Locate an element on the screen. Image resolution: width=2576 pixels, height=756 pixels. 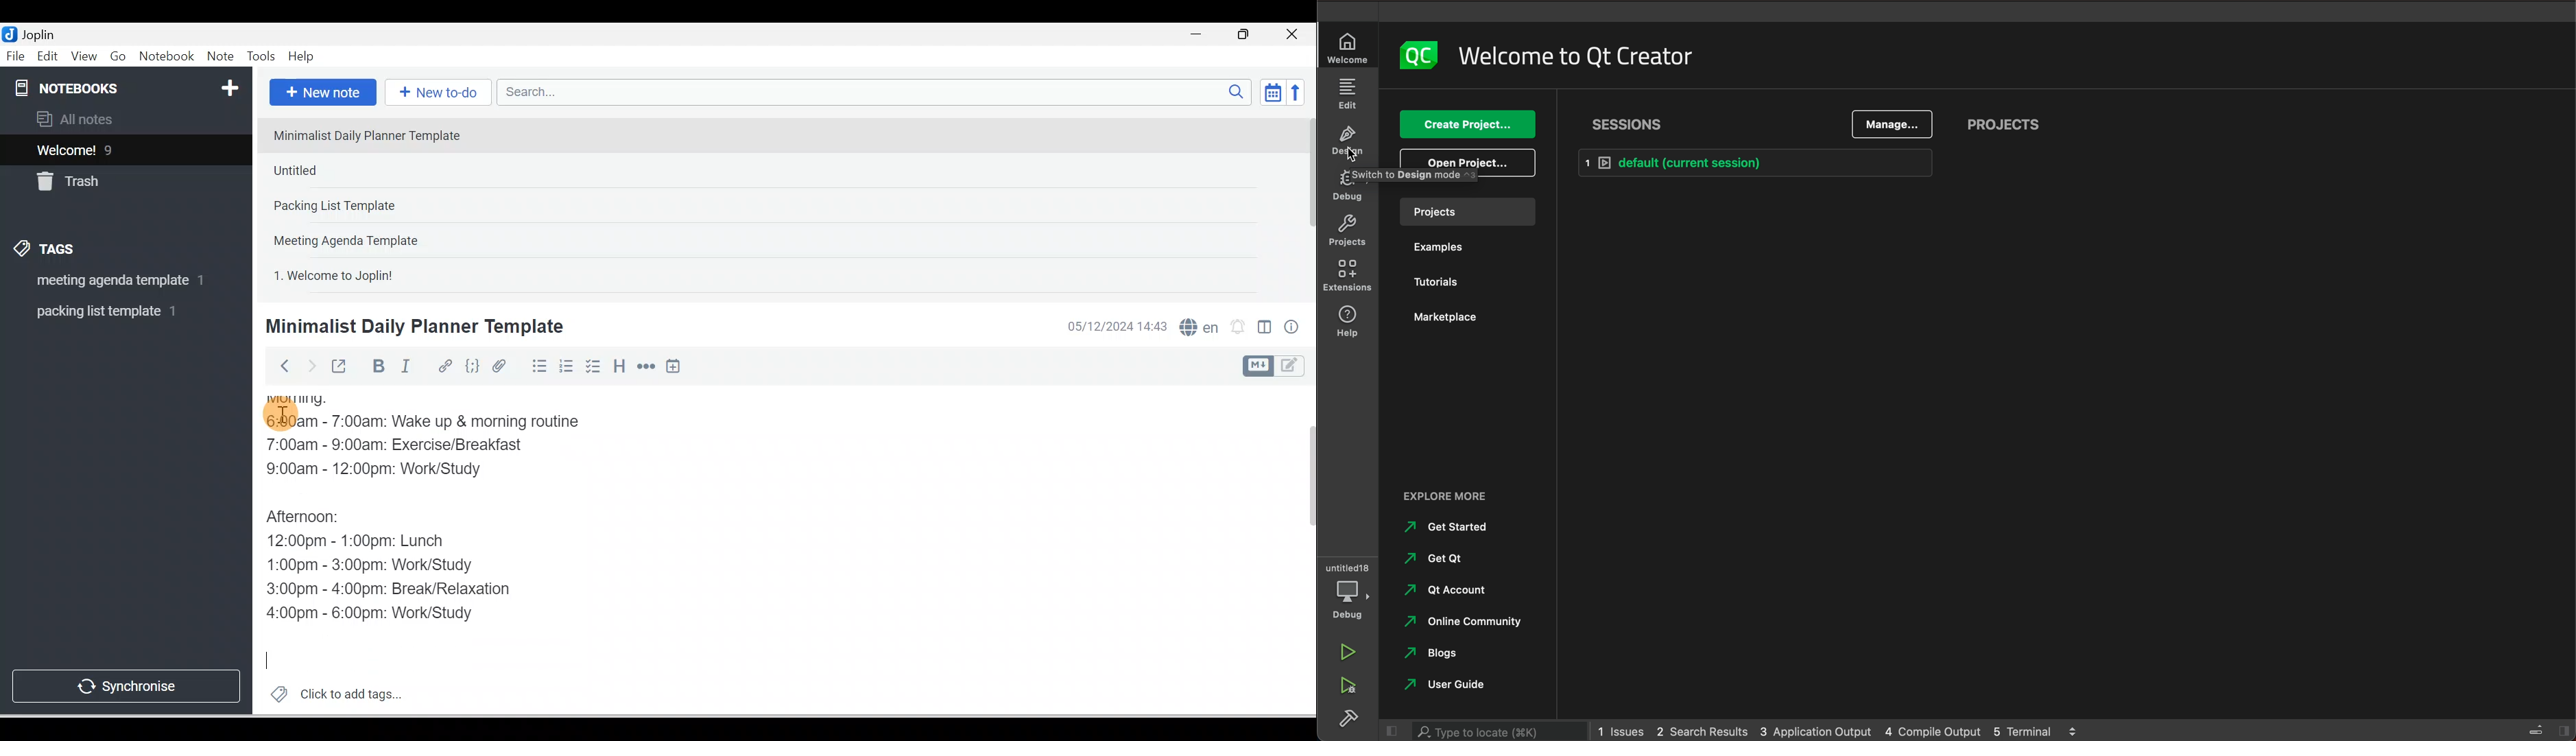
Cursor is located at coordinates (281, 412).